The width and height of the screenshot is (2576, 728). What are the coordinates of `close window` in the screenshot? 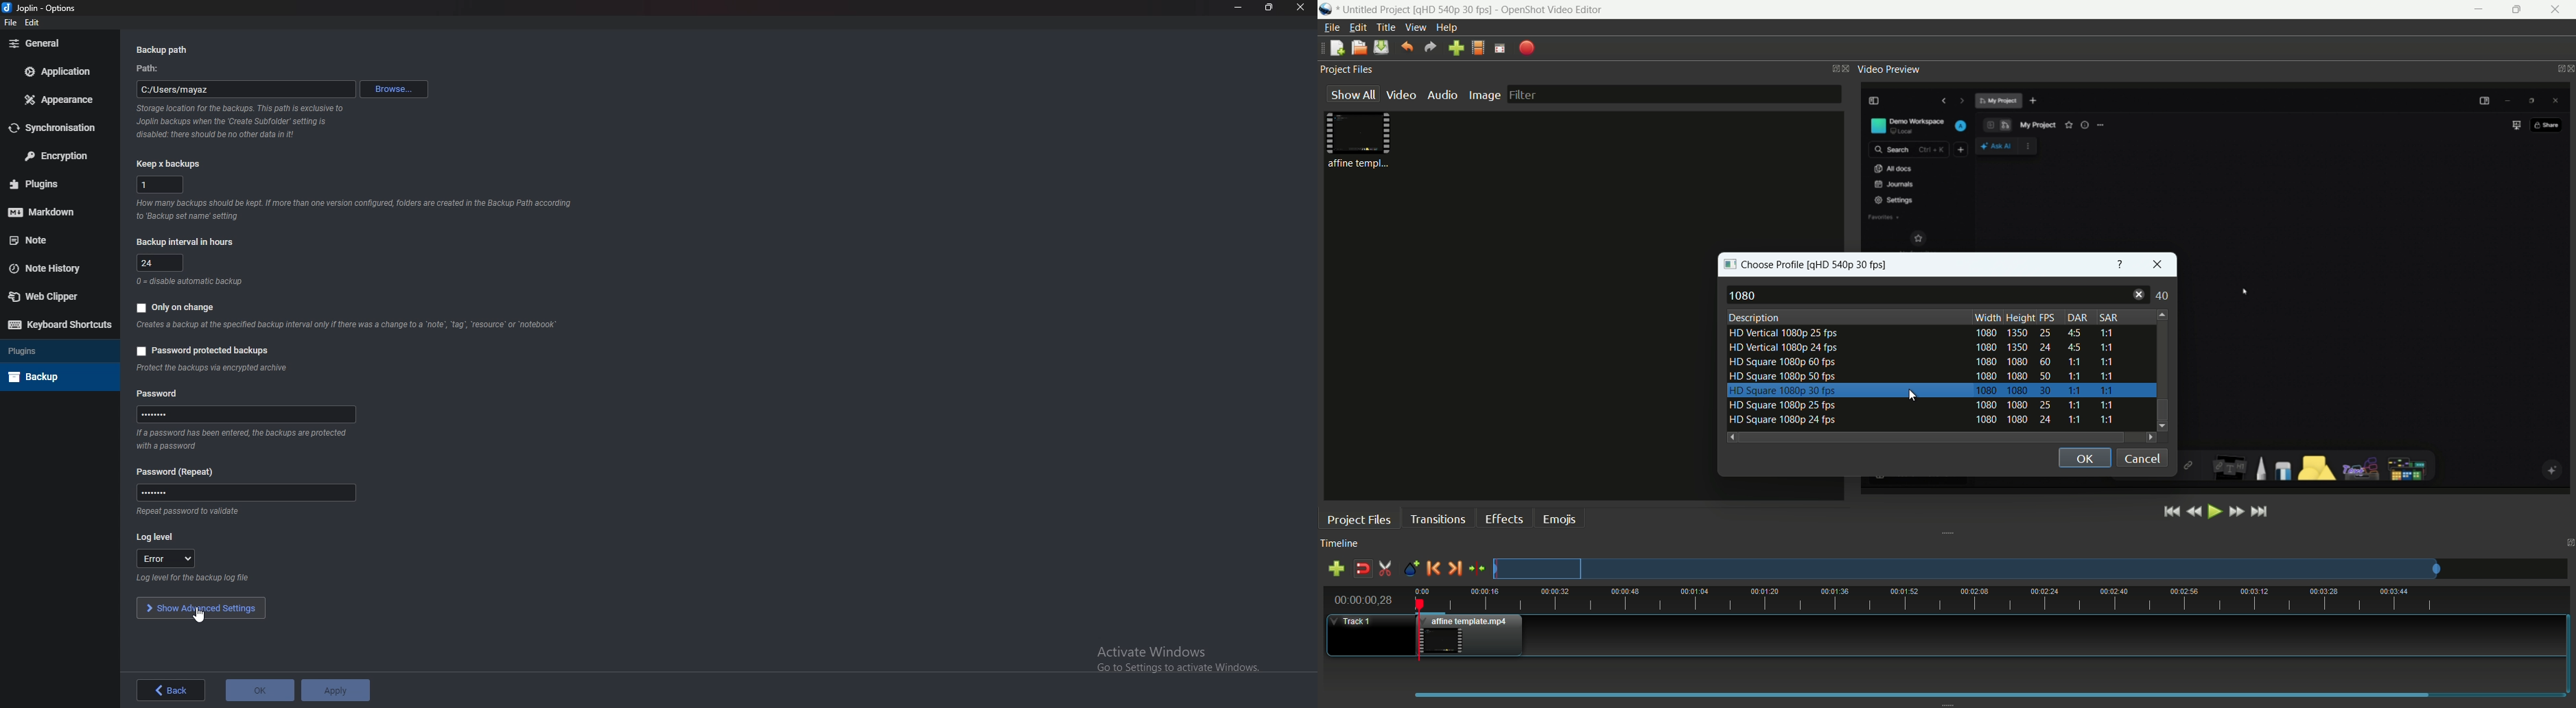 It's located at (2158, 264).